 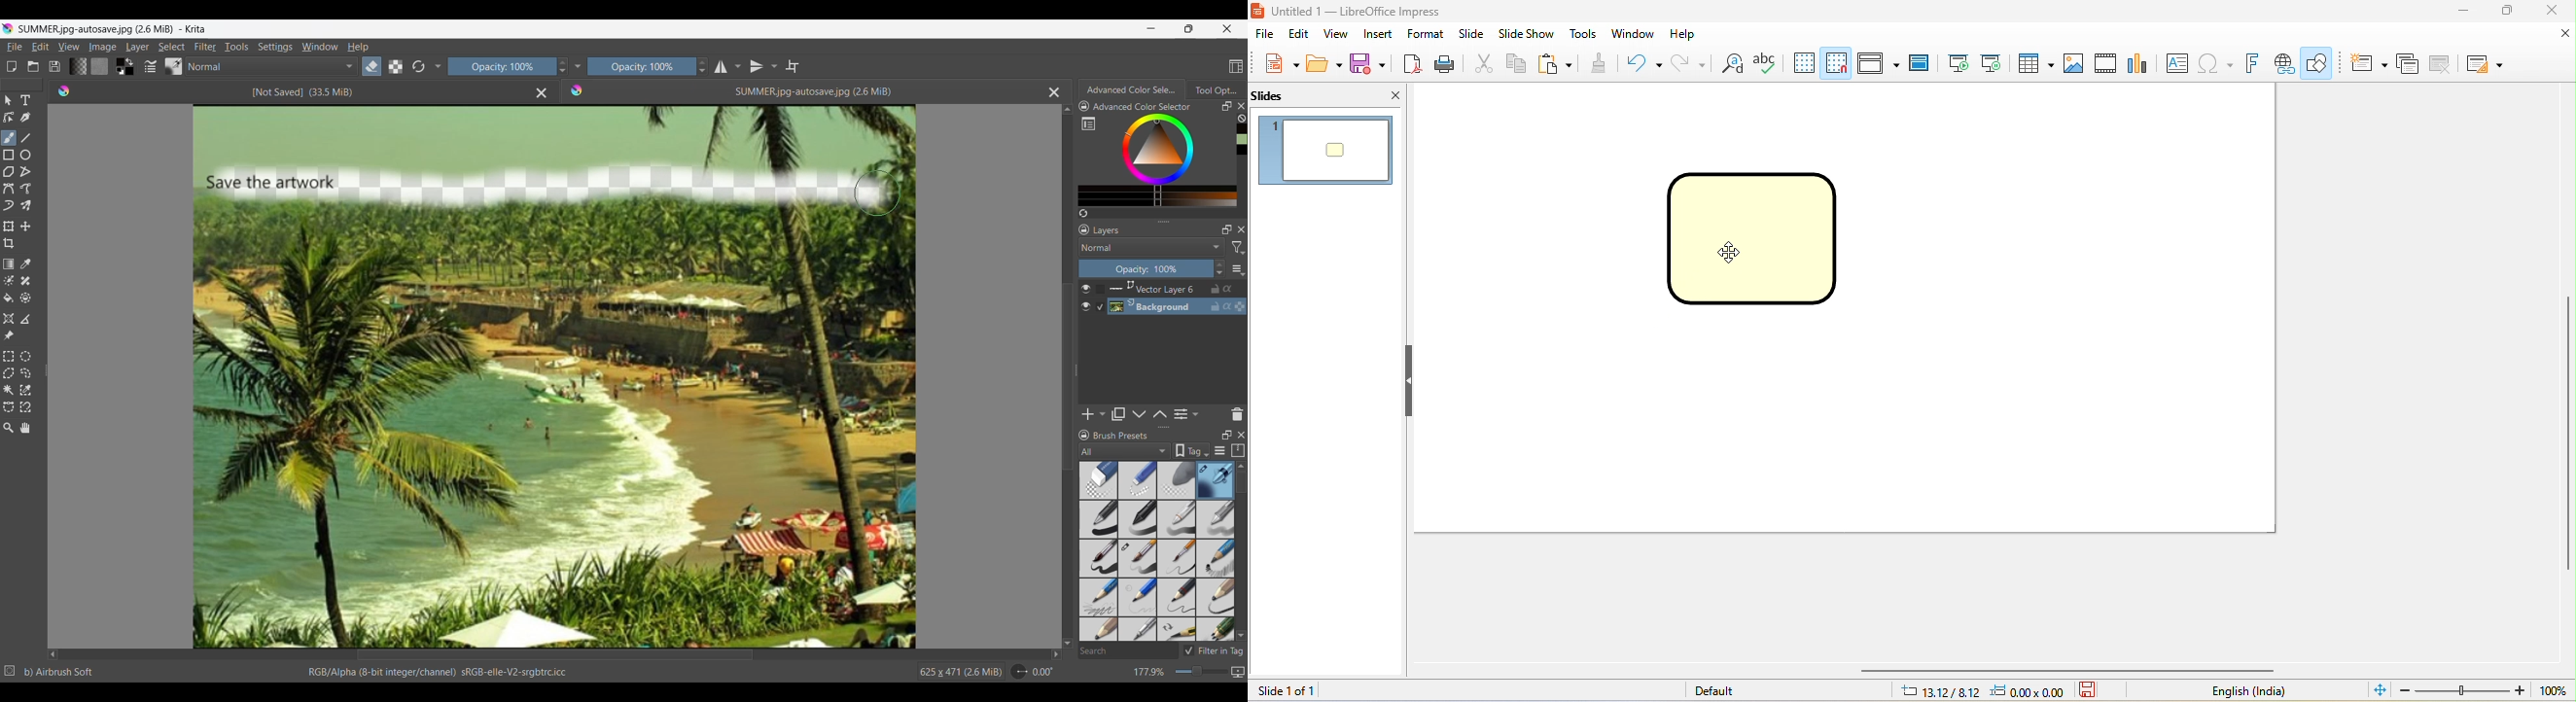 I want to click on Bezier curve tool, so click(x=8, y=189).